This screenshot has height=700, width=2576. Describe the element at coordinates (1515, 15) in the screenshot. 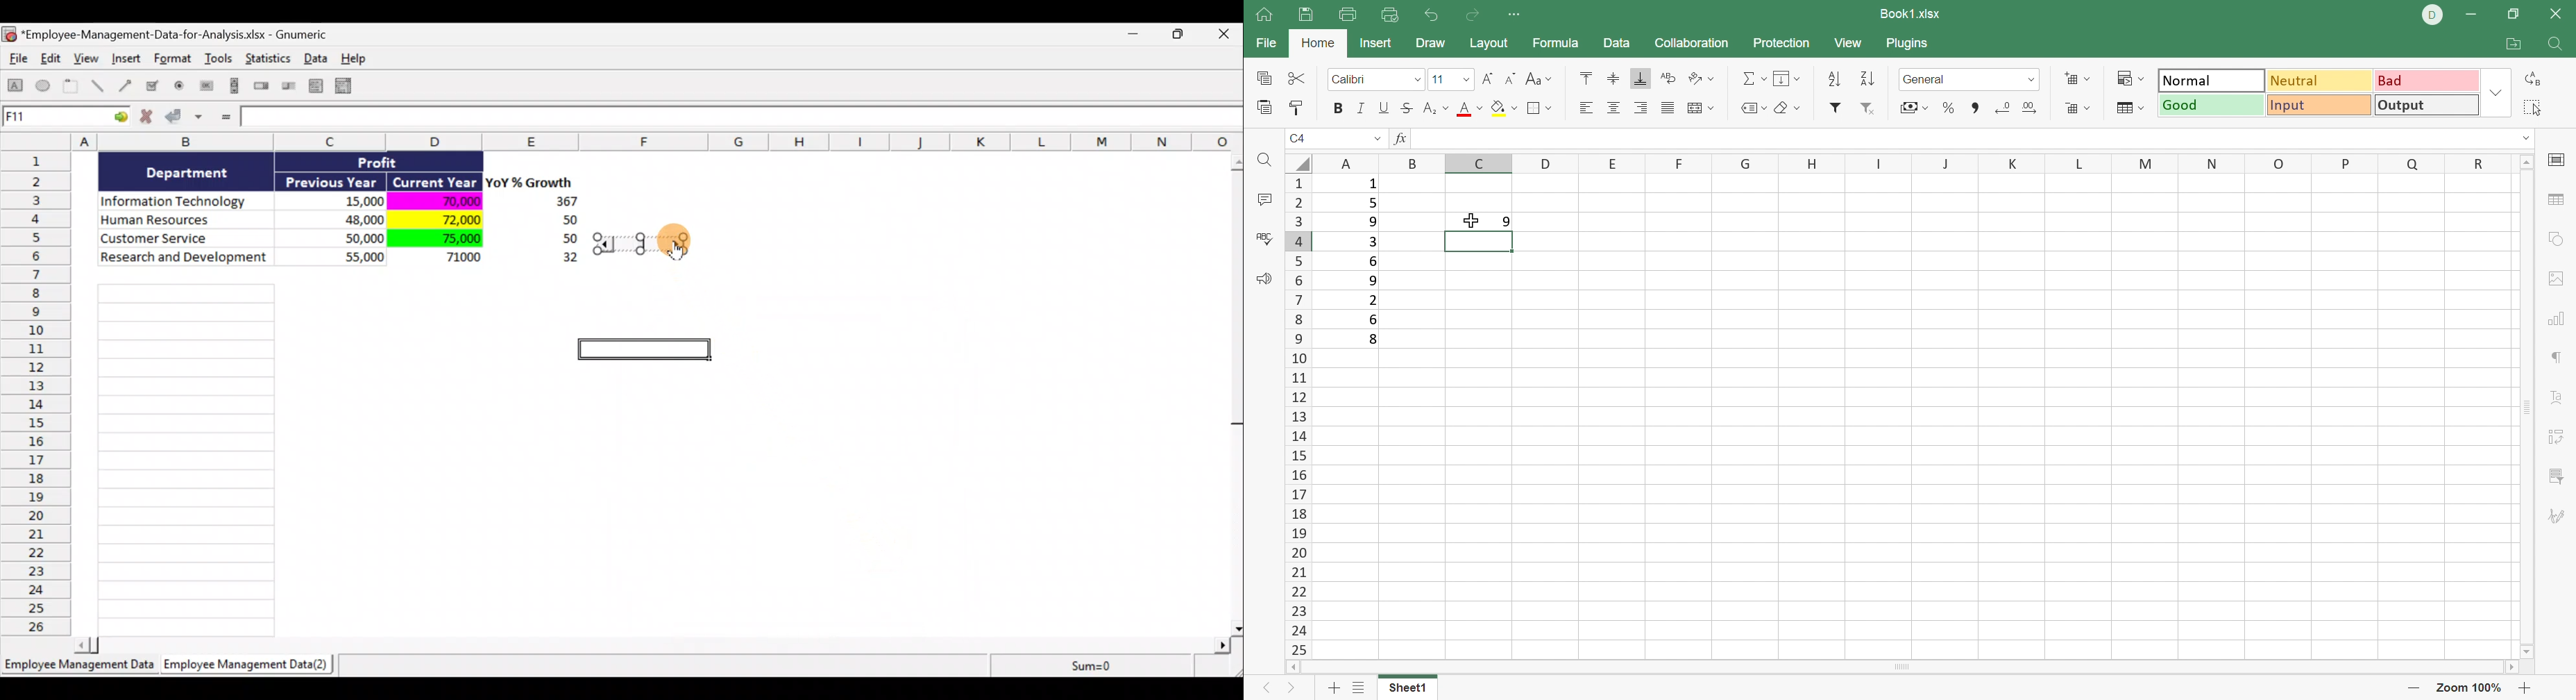

I see `Customize quick access toolbar` at that location.